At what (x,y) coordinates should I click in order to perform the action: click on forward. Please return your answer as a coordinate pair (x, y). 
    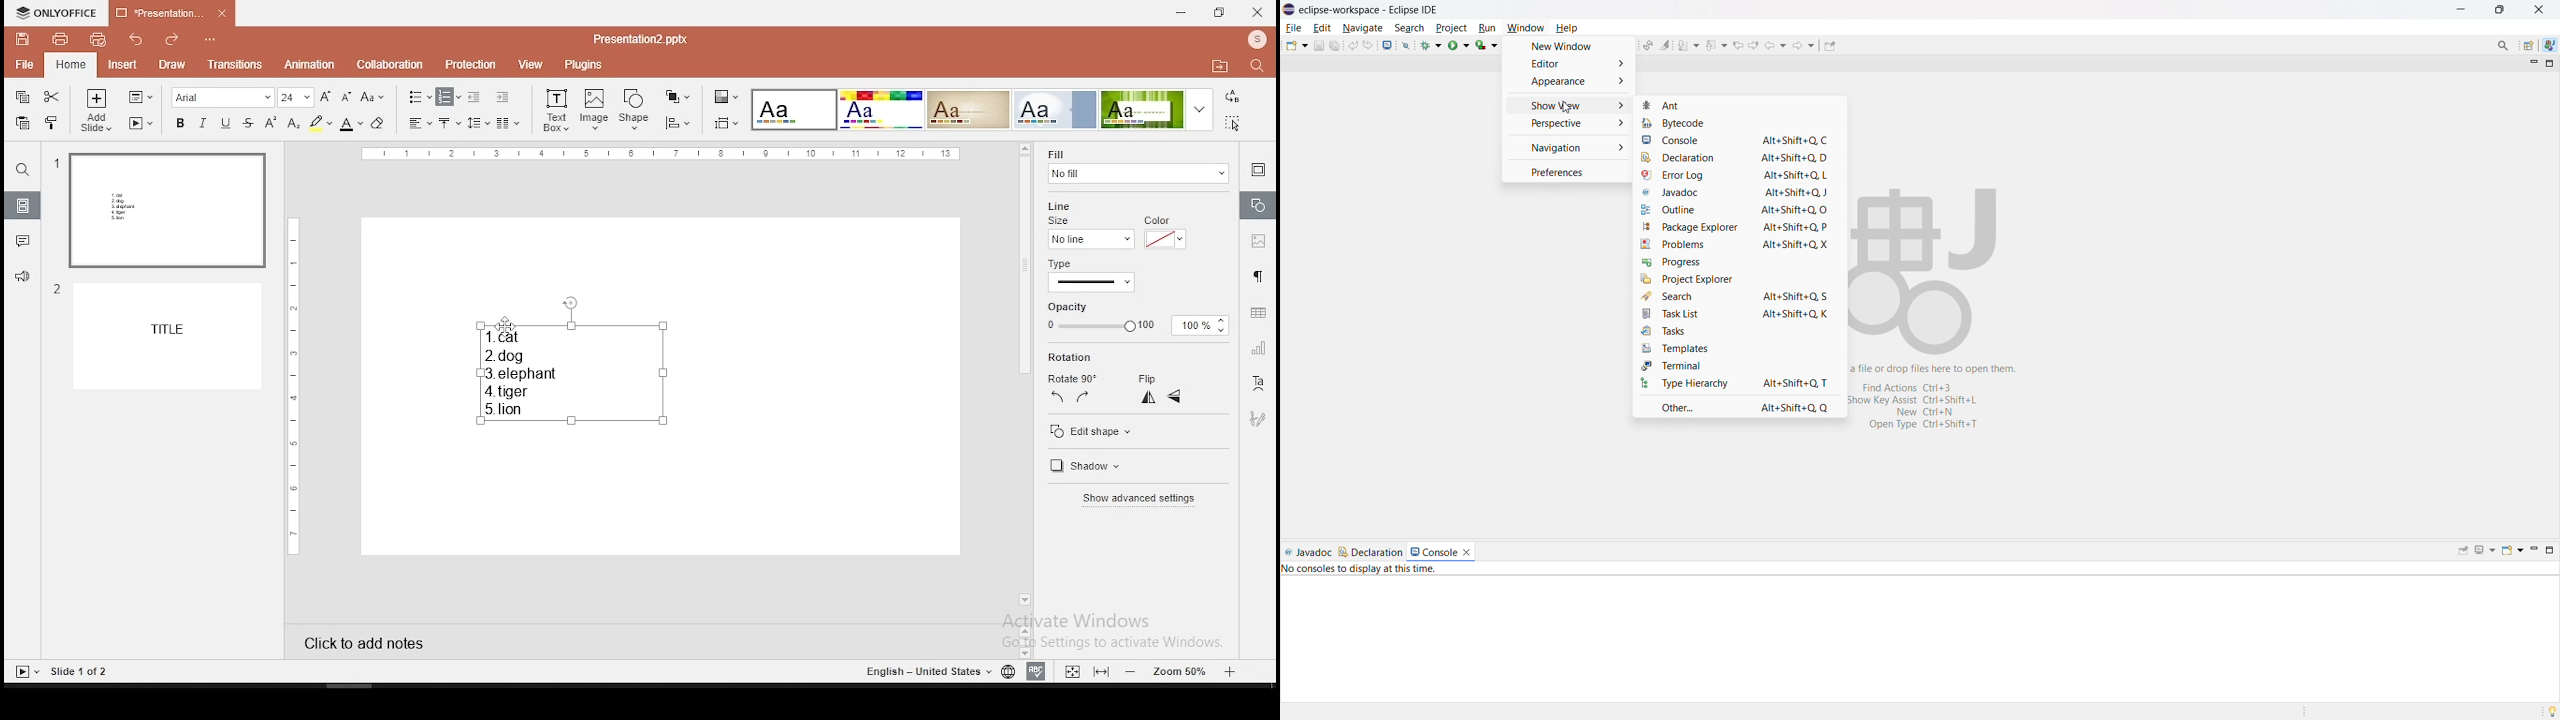
    Looking at the image, I should click on (1803, 45).